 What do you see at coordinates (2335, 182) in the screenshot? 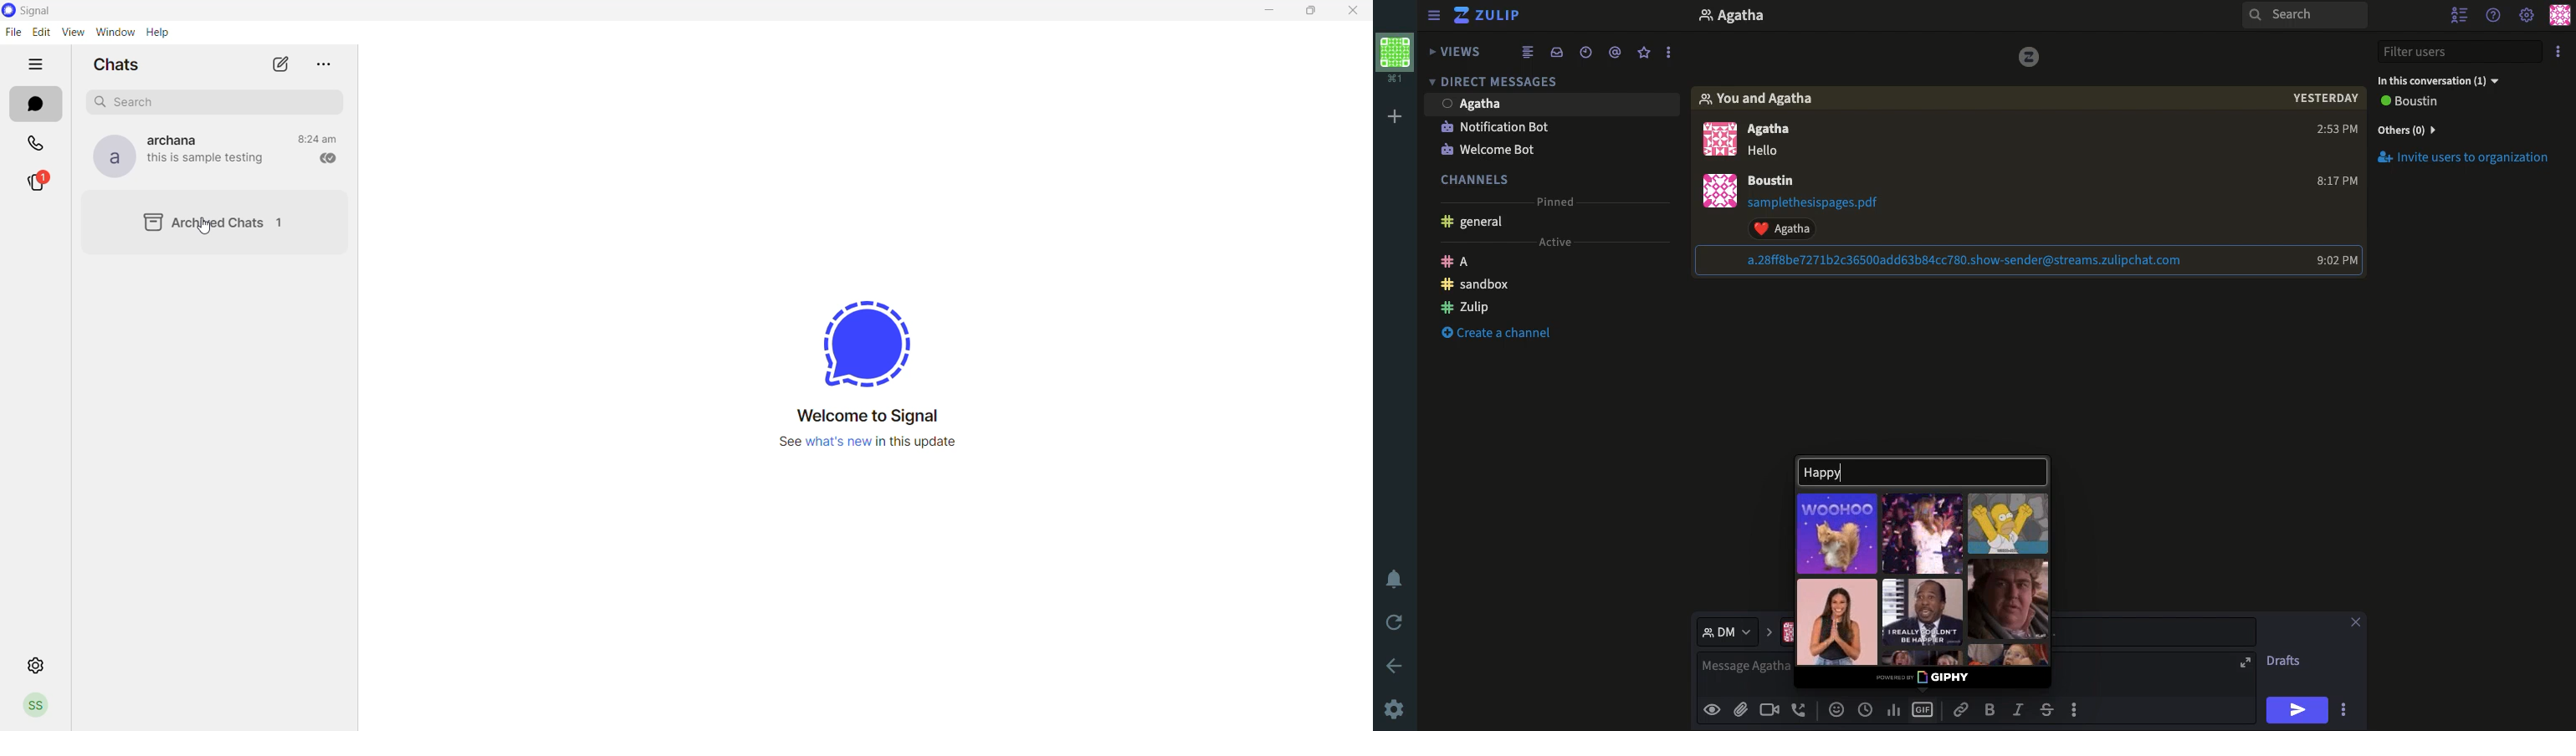
I see `time` at bounding box center [2335, 182].